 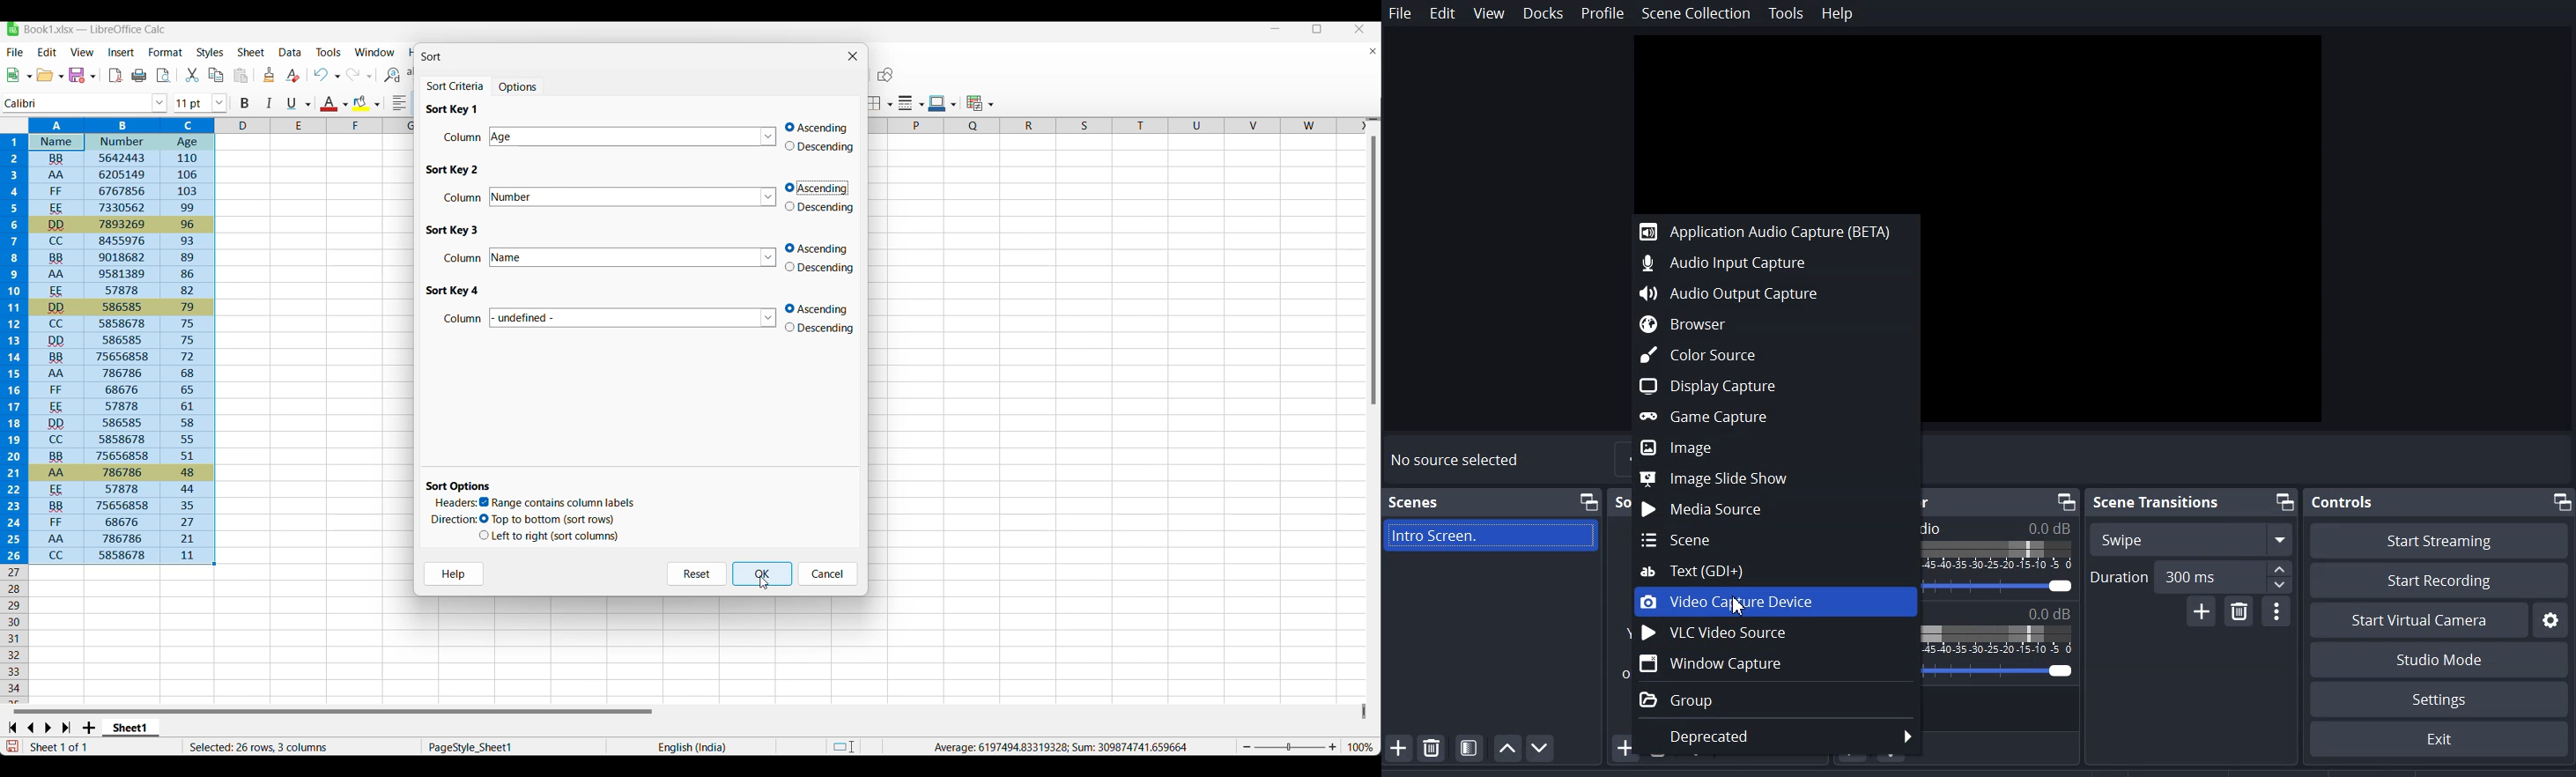 What do you see at coordinates (1786, 14) in the screenshot?
I see `Tools` at bounding box center [1786, 14].